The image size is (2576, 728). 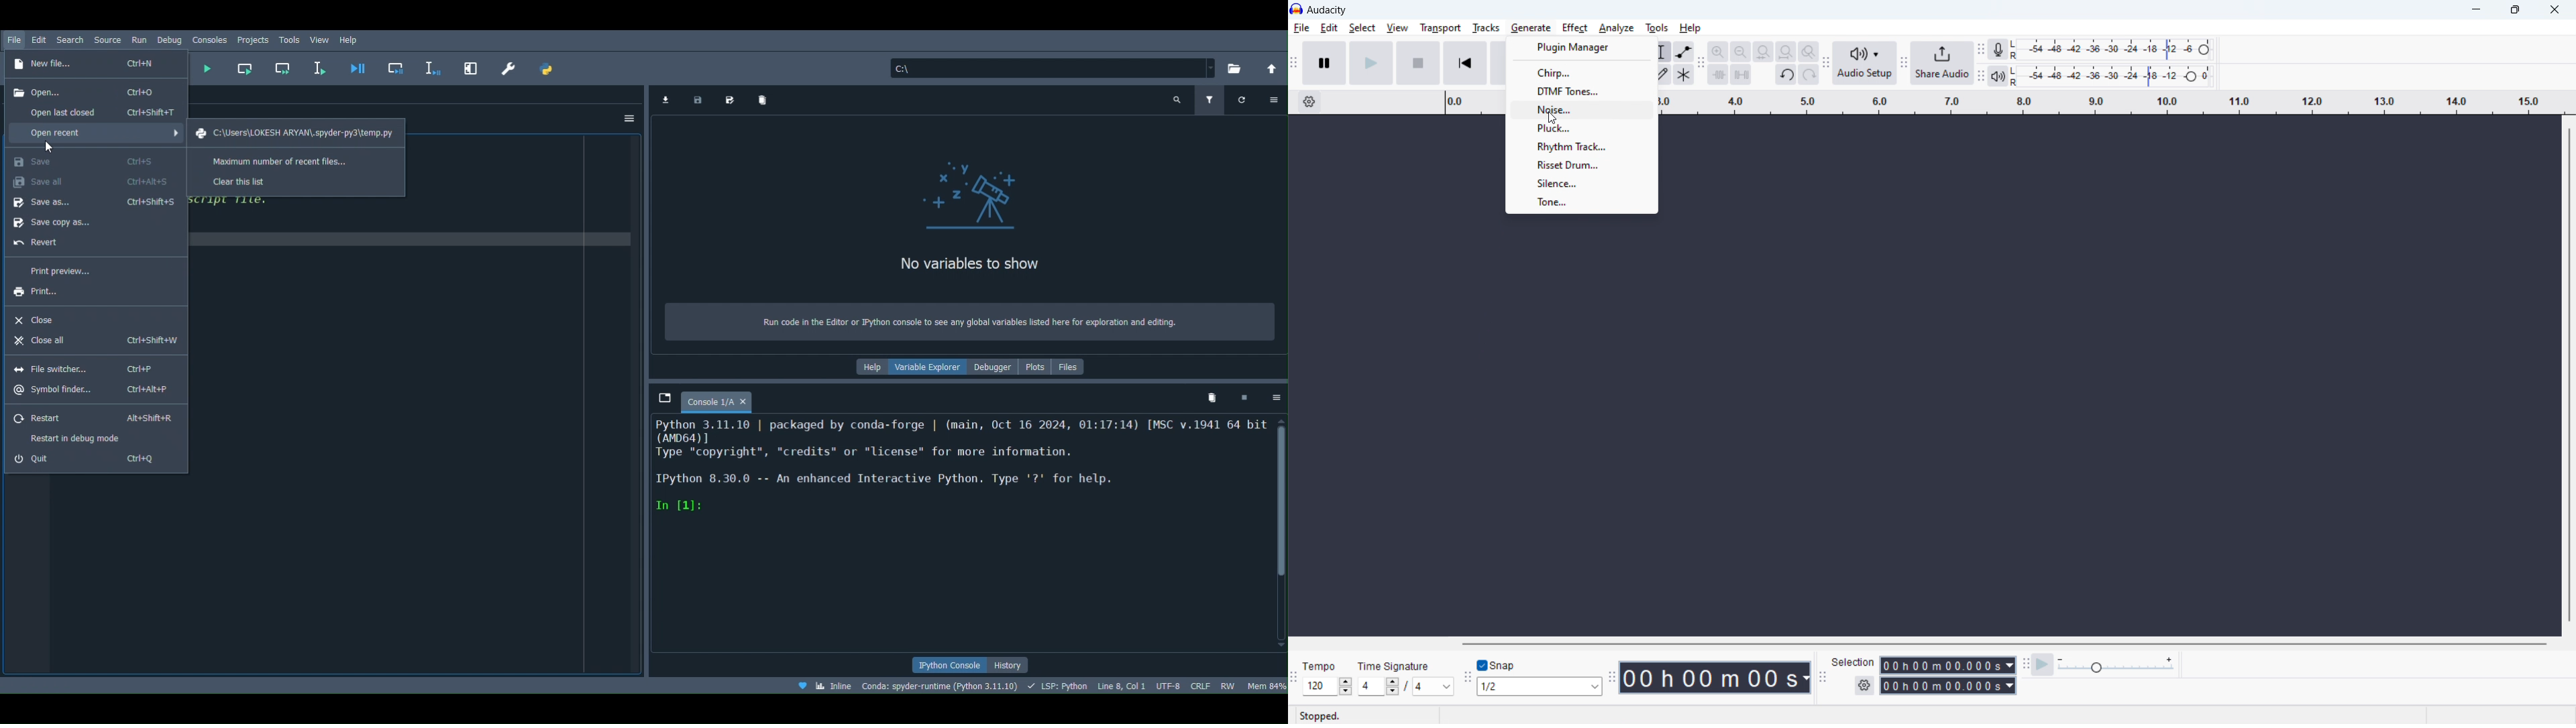 I want to click on Open last closed, so click(x=98, y=110).